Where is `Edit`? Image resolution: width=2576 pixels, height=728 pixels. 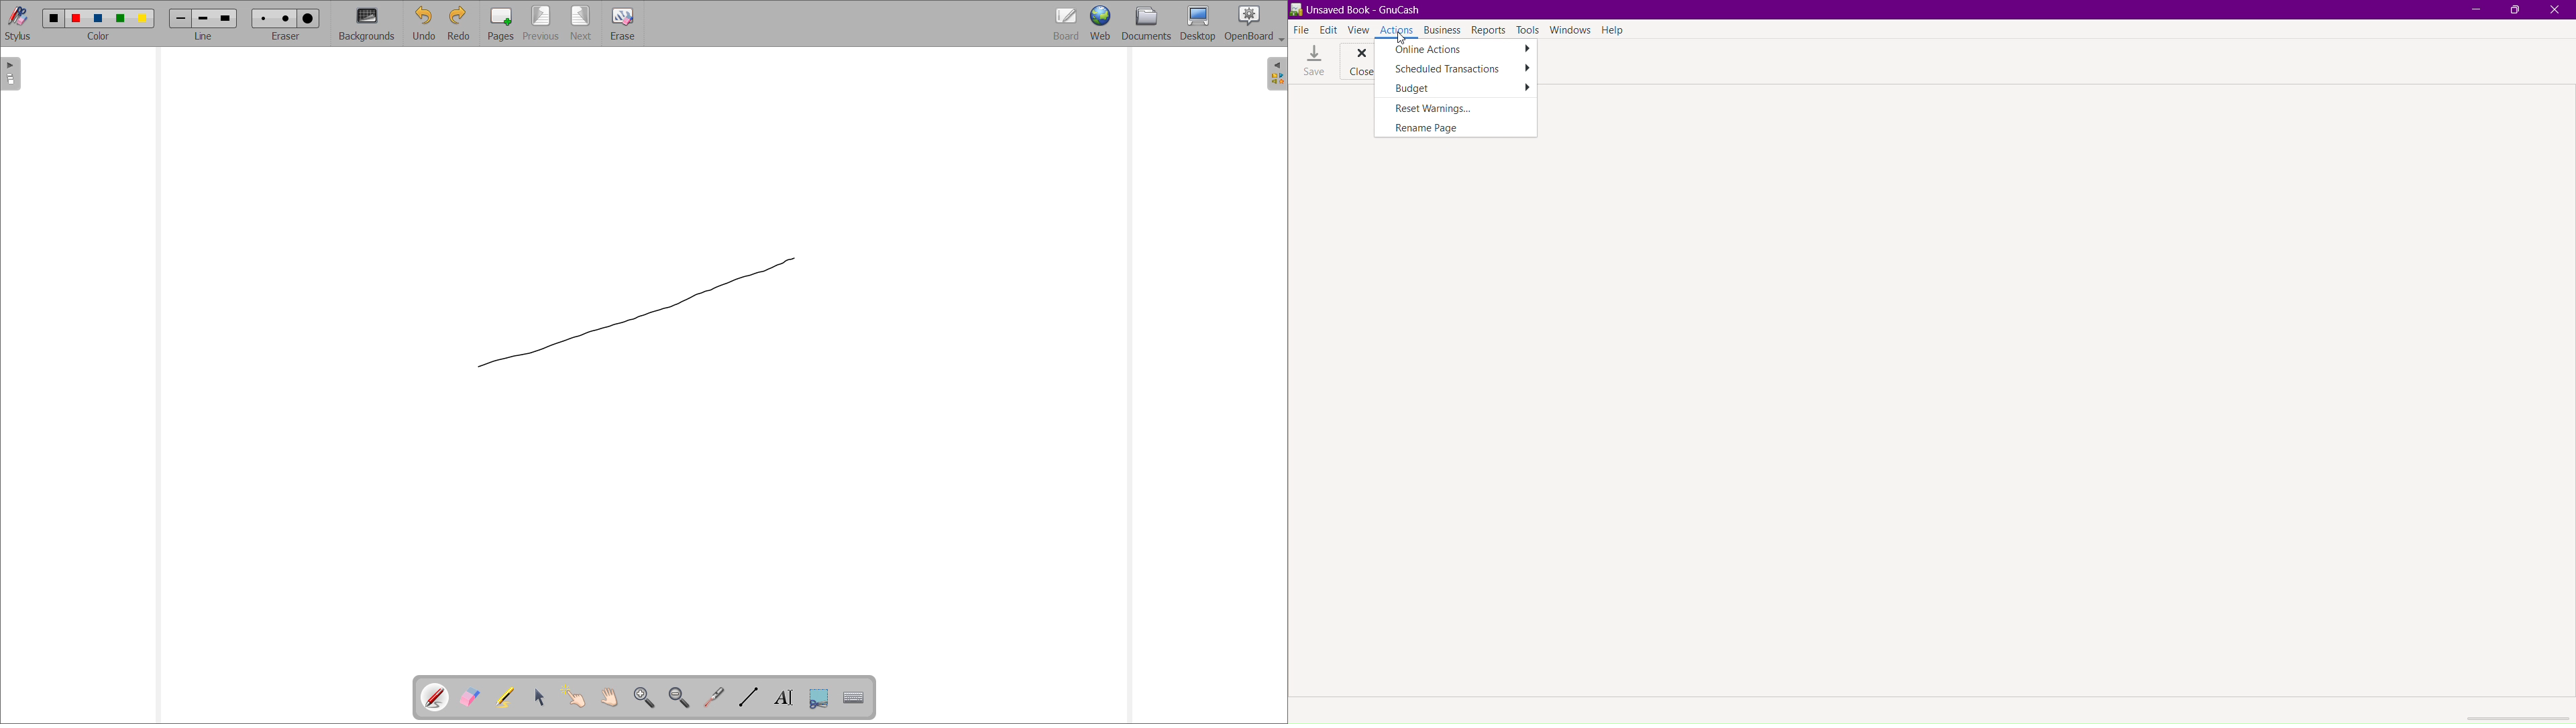
Edit is located at coordinates (1331, 29).